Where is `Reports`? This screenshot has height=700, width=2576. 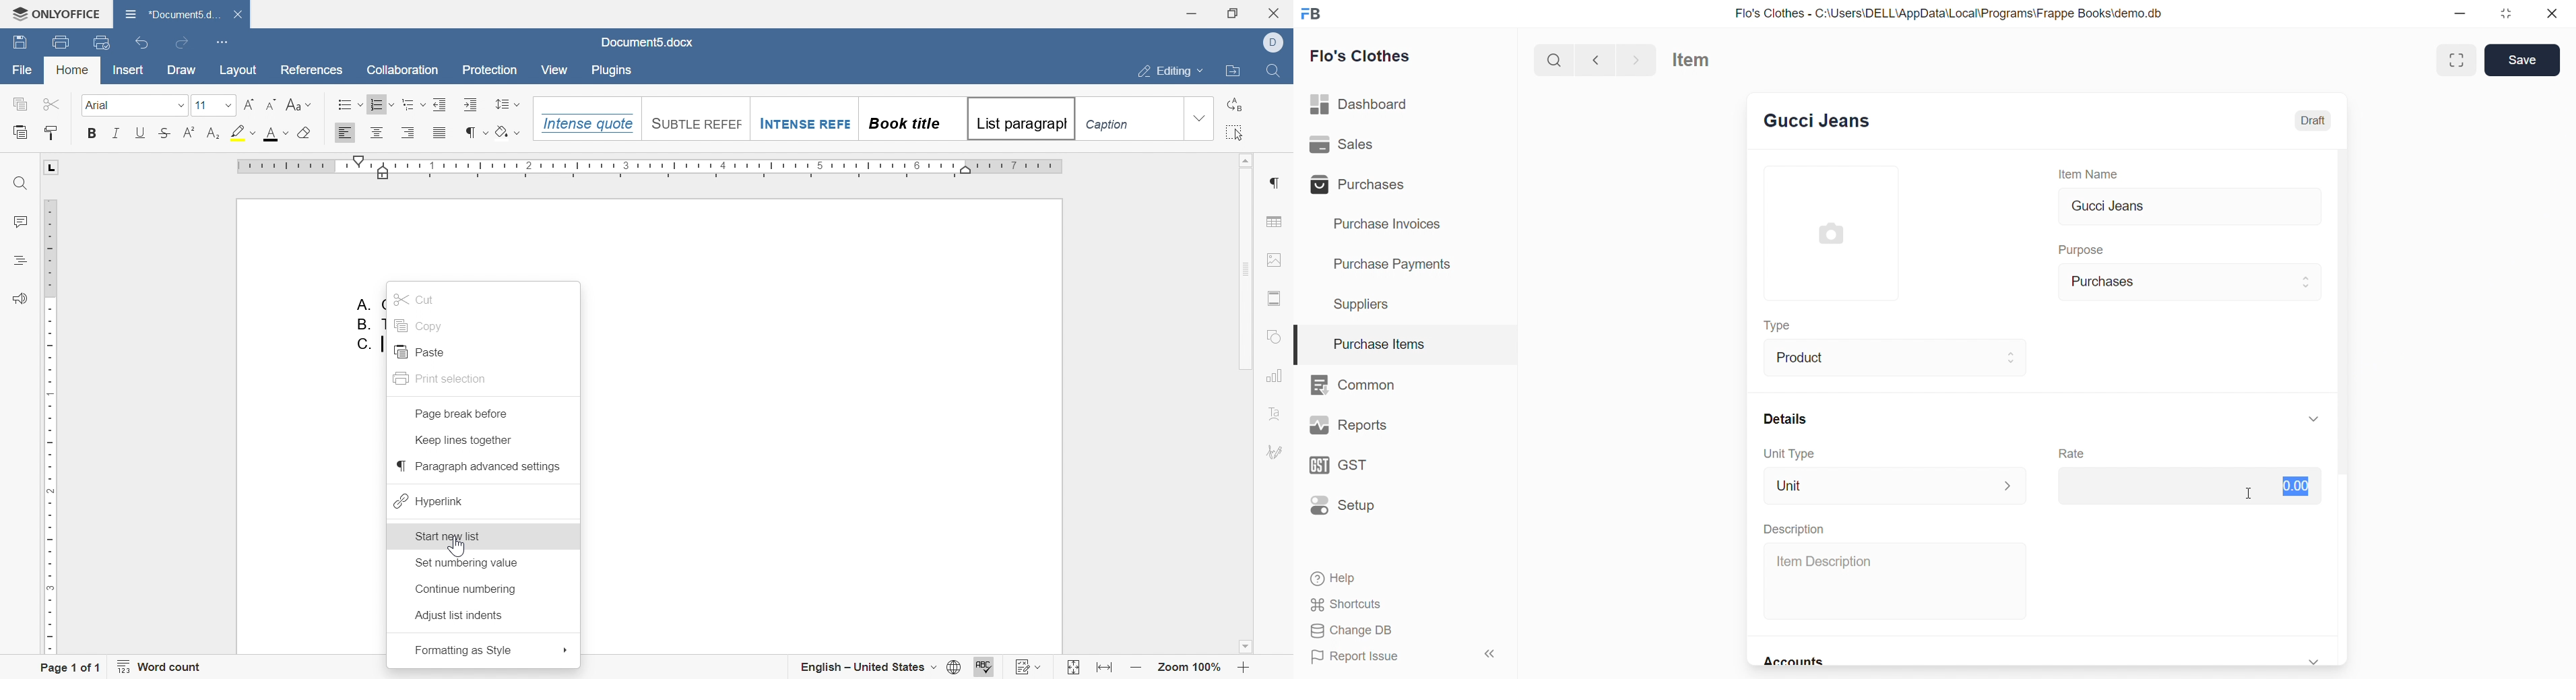
Reports is located at coordinates (1350, 425).